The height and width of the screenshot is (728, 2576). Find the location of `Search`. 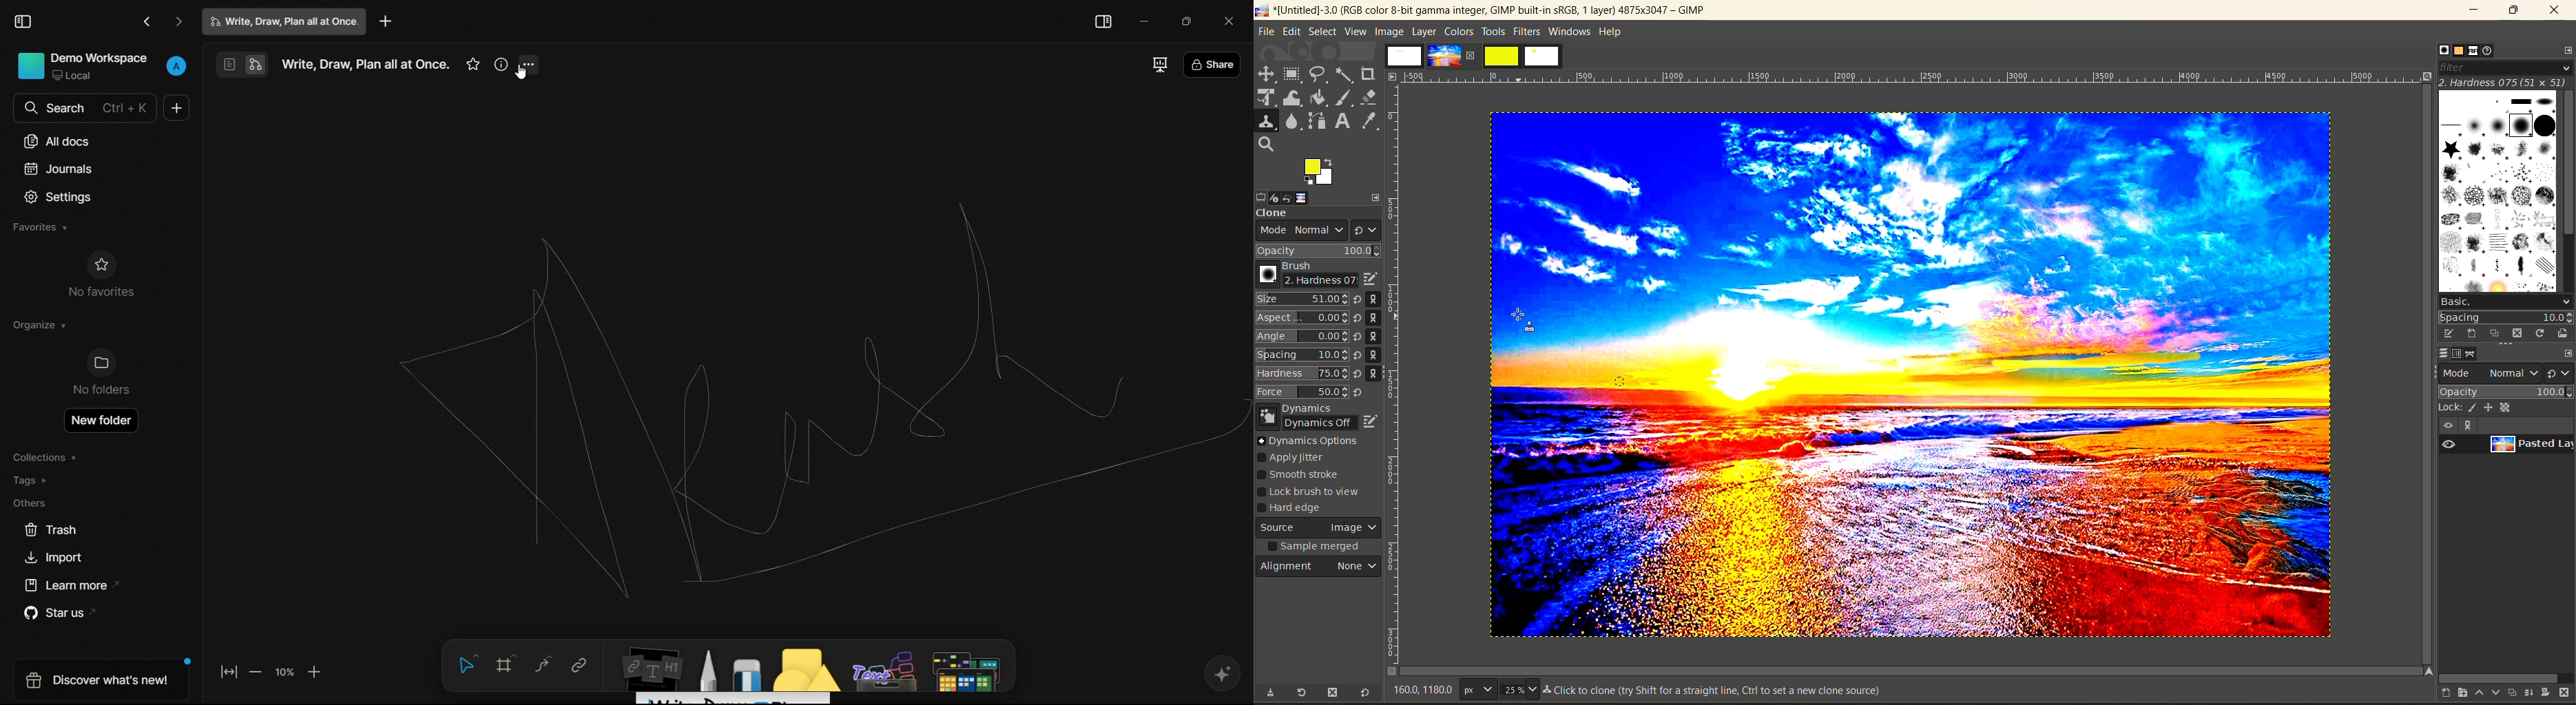

Search is located at coordinates (1267, 145).